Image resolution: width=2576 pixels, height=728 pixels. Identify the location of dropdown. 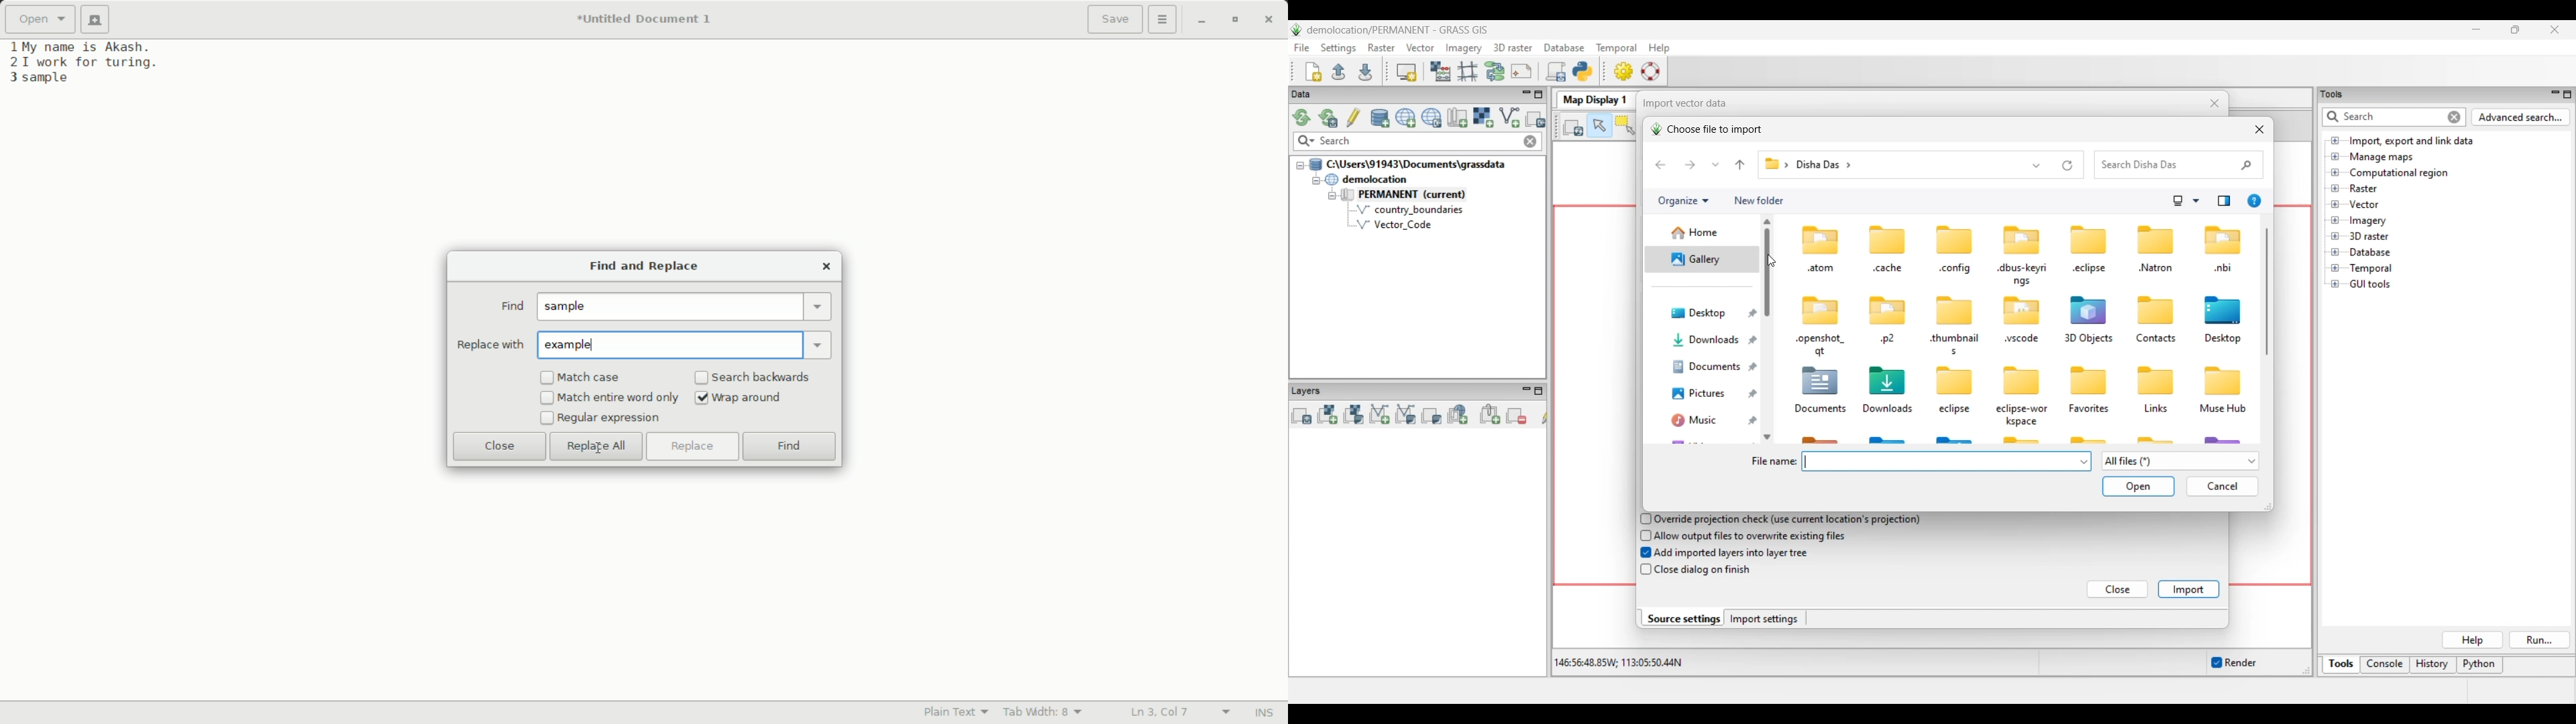
(818, 306).